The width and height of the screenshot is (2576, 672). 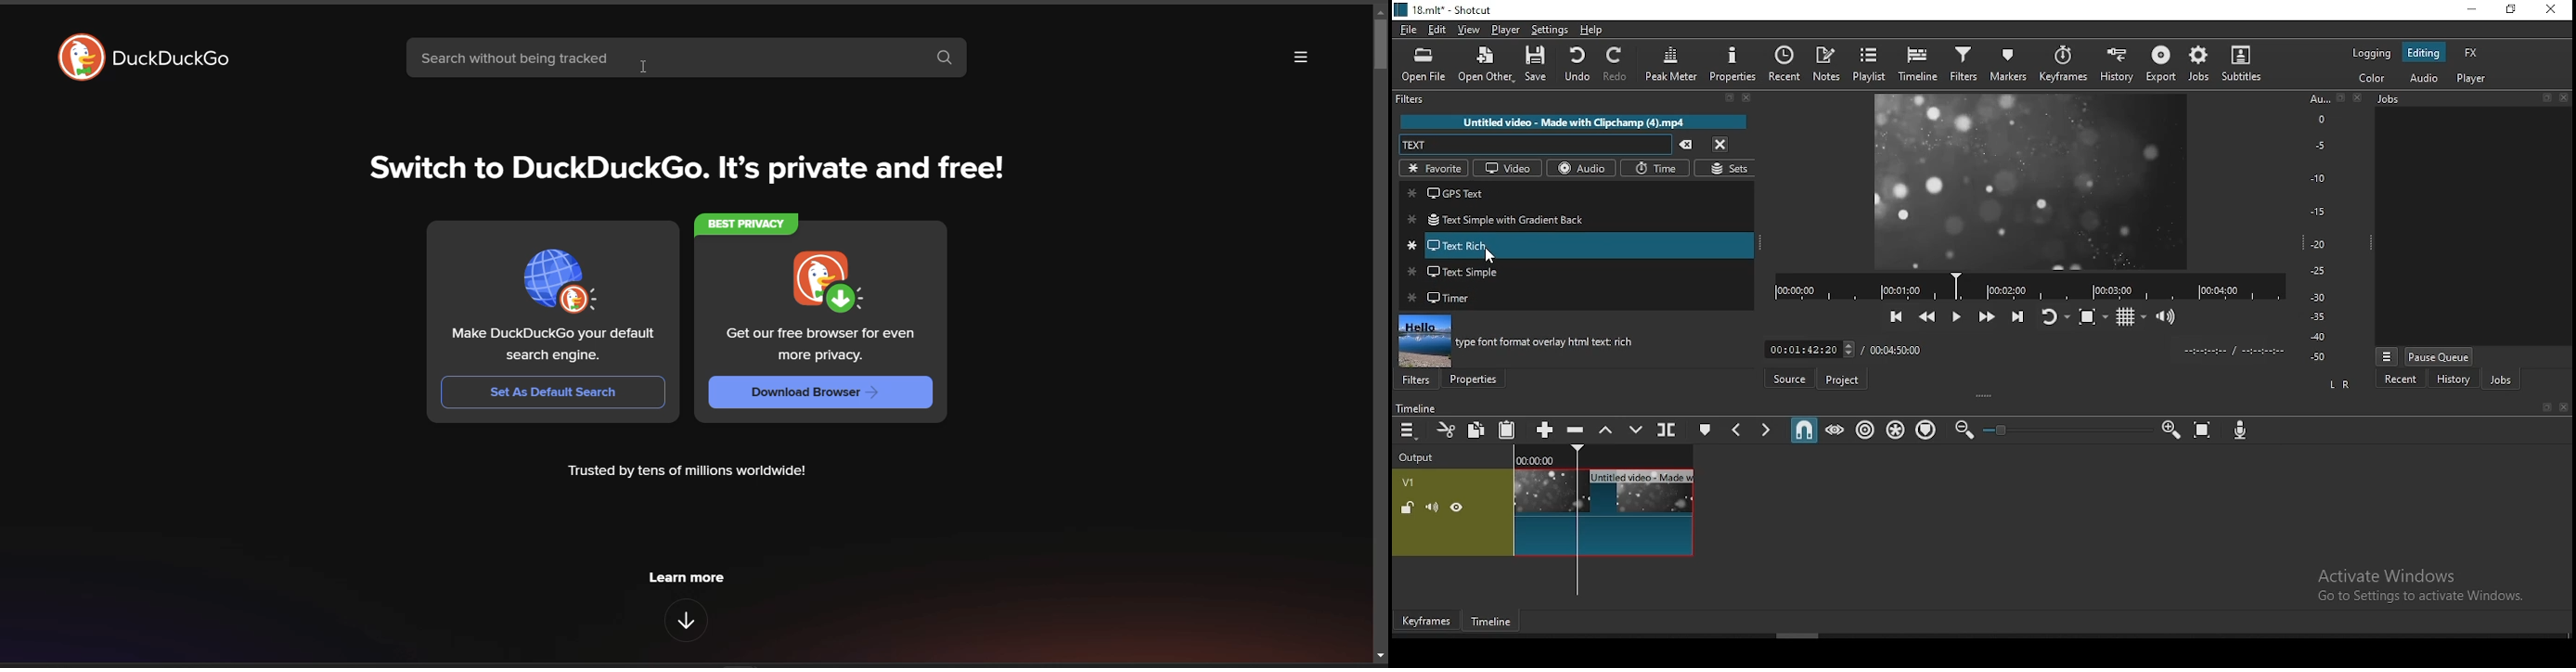 I want to click on sets, so click(x=1729, y=169).